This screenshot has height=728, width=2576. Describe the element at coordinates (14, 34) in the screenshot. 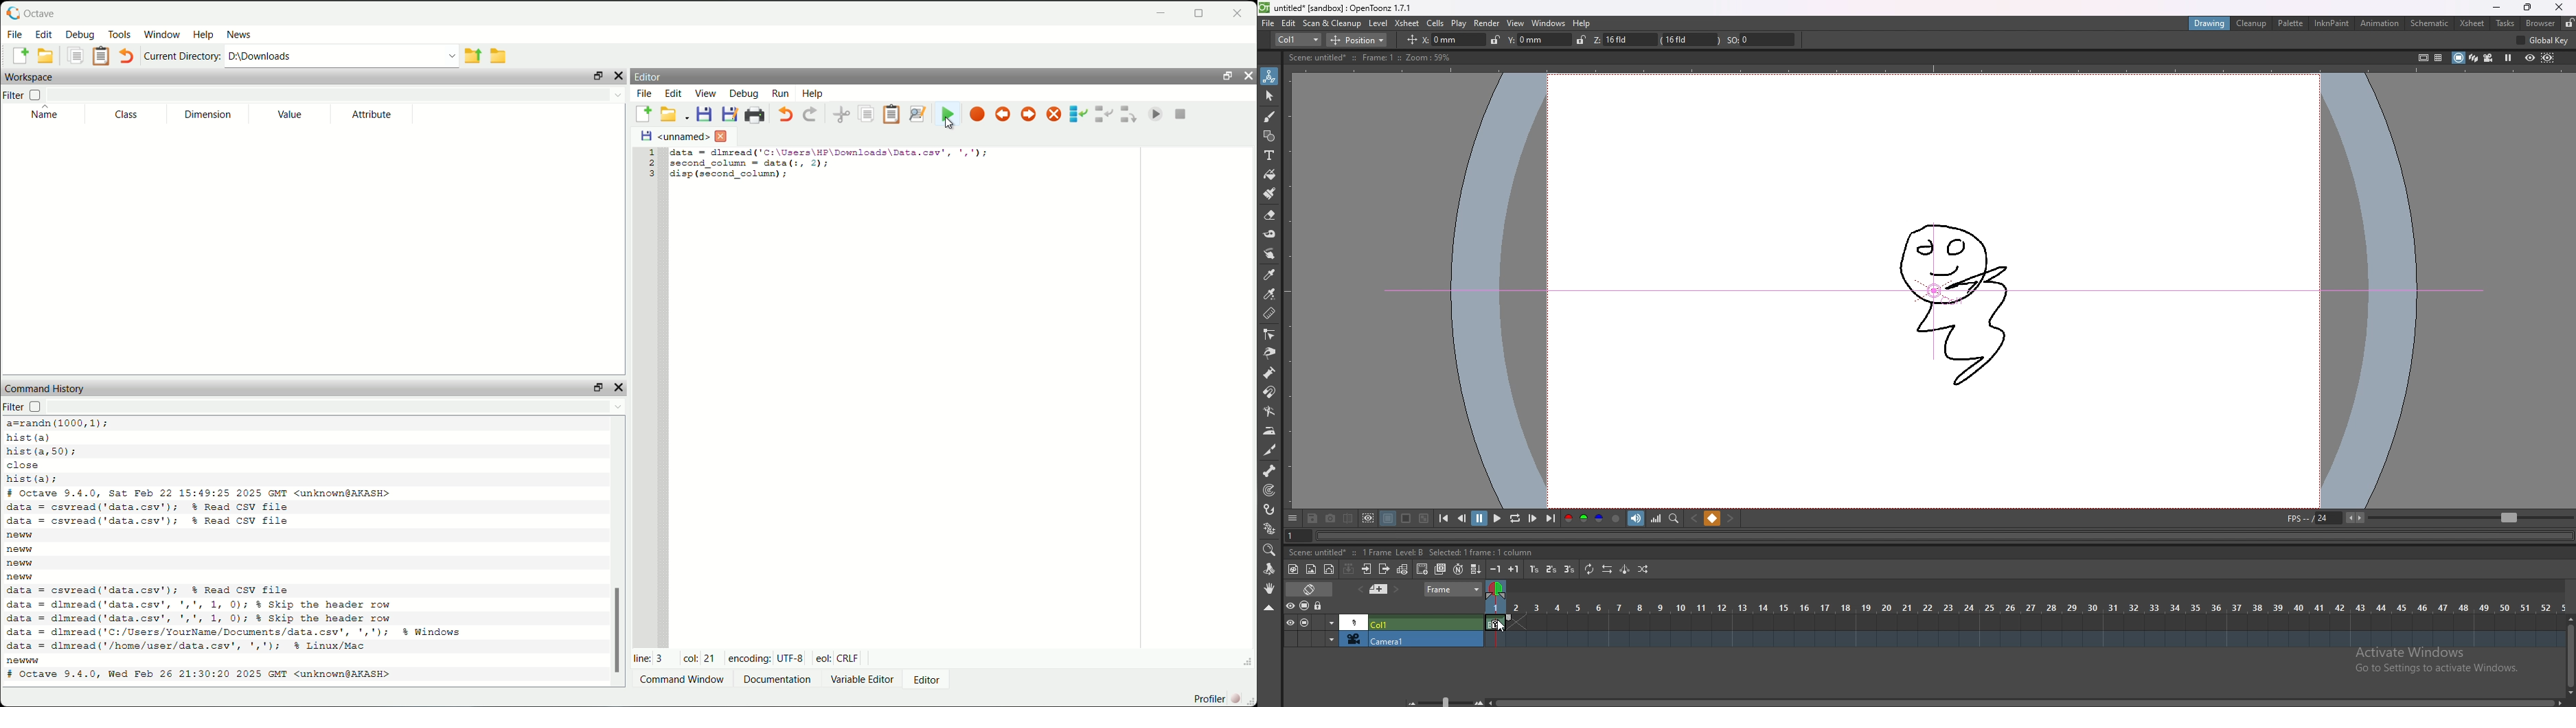

I see `file` at that location.